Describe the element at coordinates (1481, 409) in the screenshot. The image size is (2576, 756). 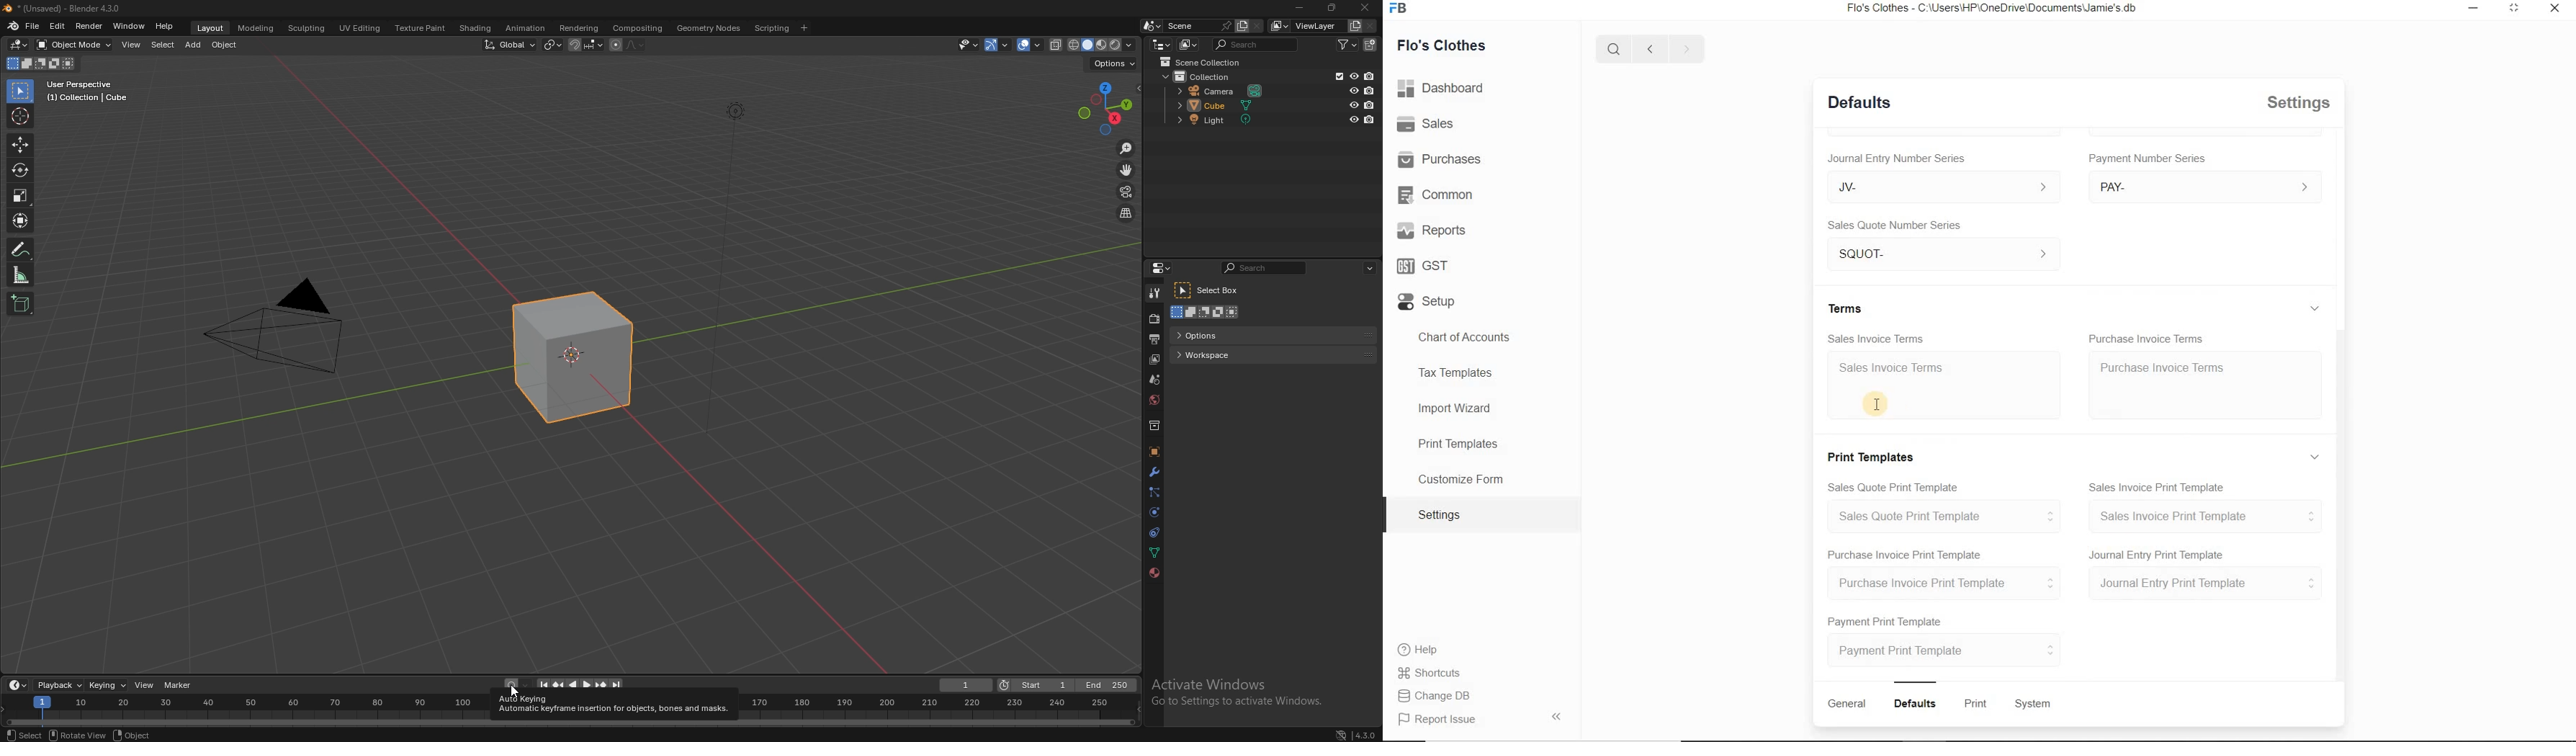
I see `Import Wizard` at that location.